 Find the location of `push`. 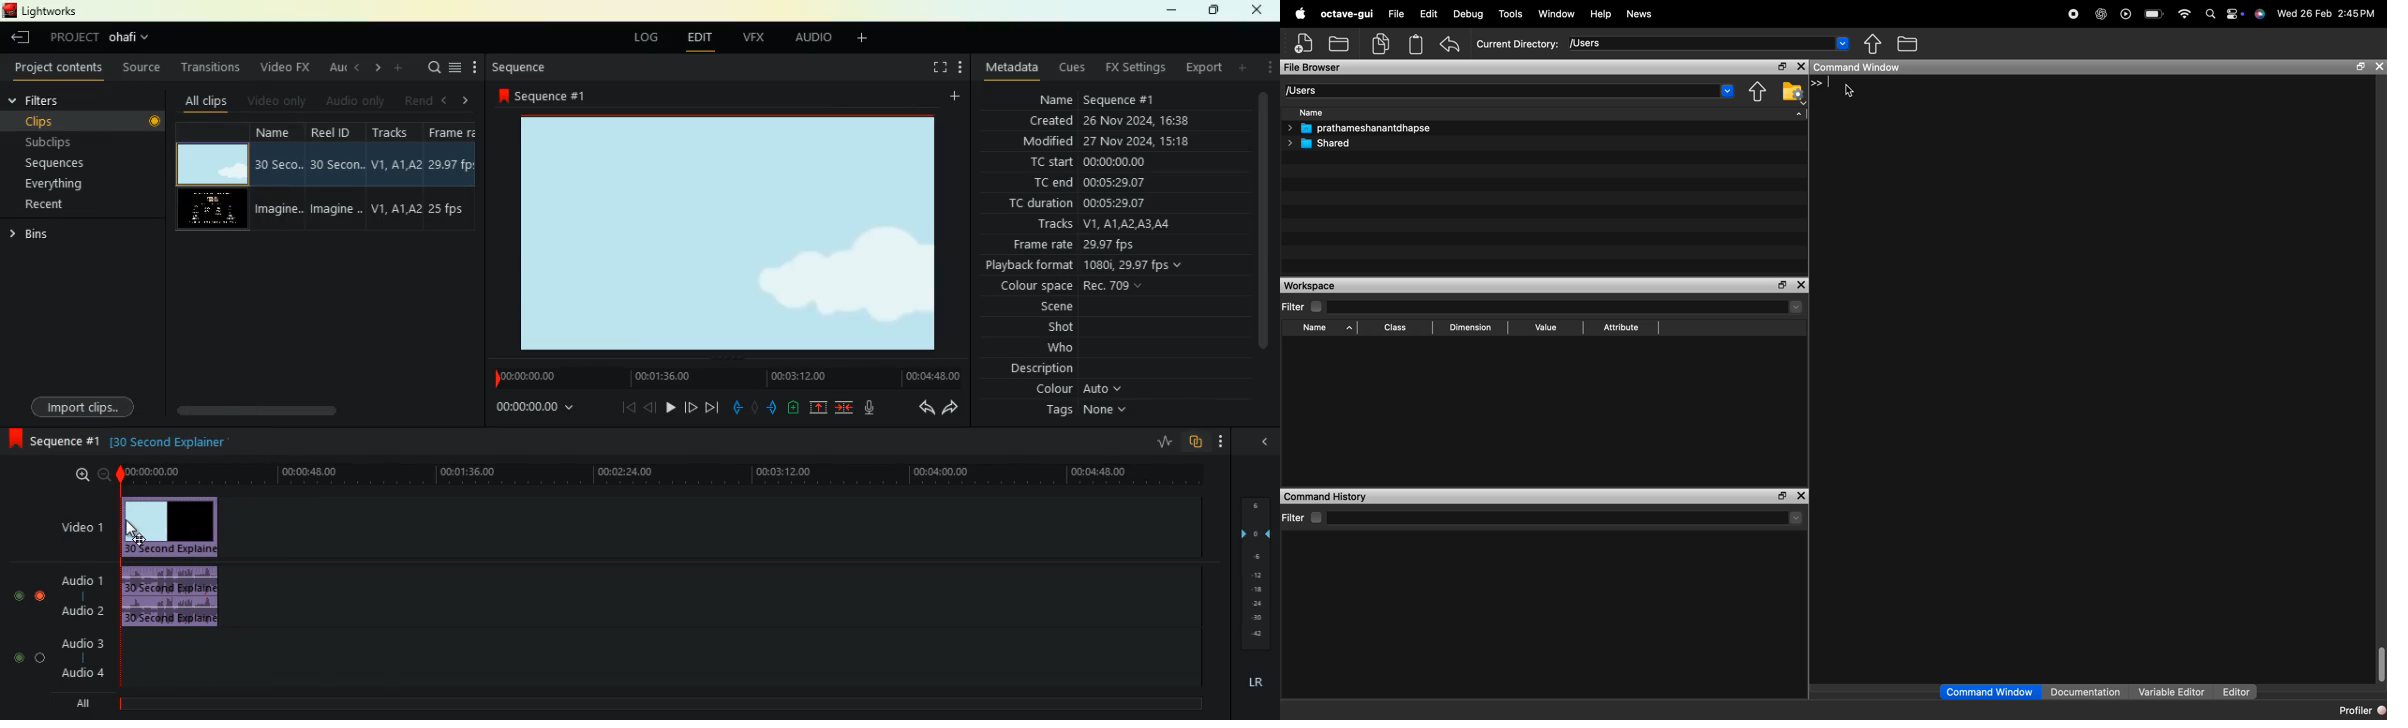

push is located at coordinates (774, 408).